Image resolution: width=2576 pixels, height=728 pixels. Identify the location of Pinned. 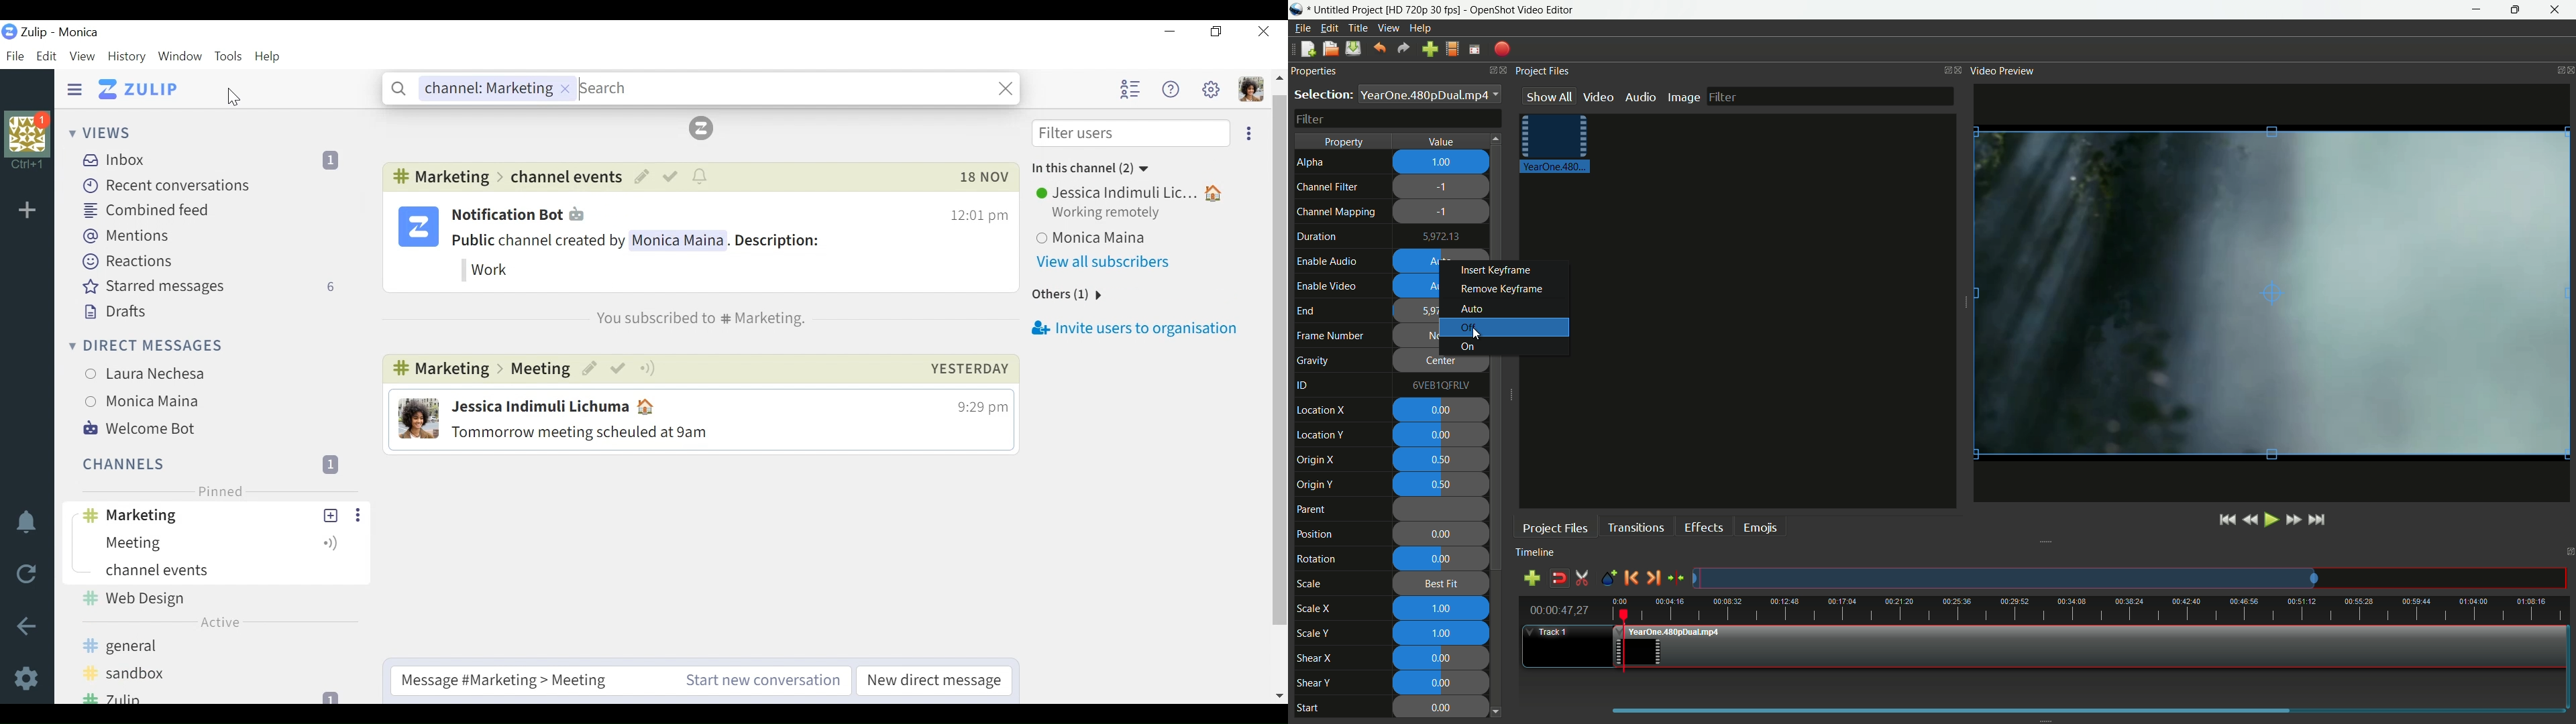
(219, 492).